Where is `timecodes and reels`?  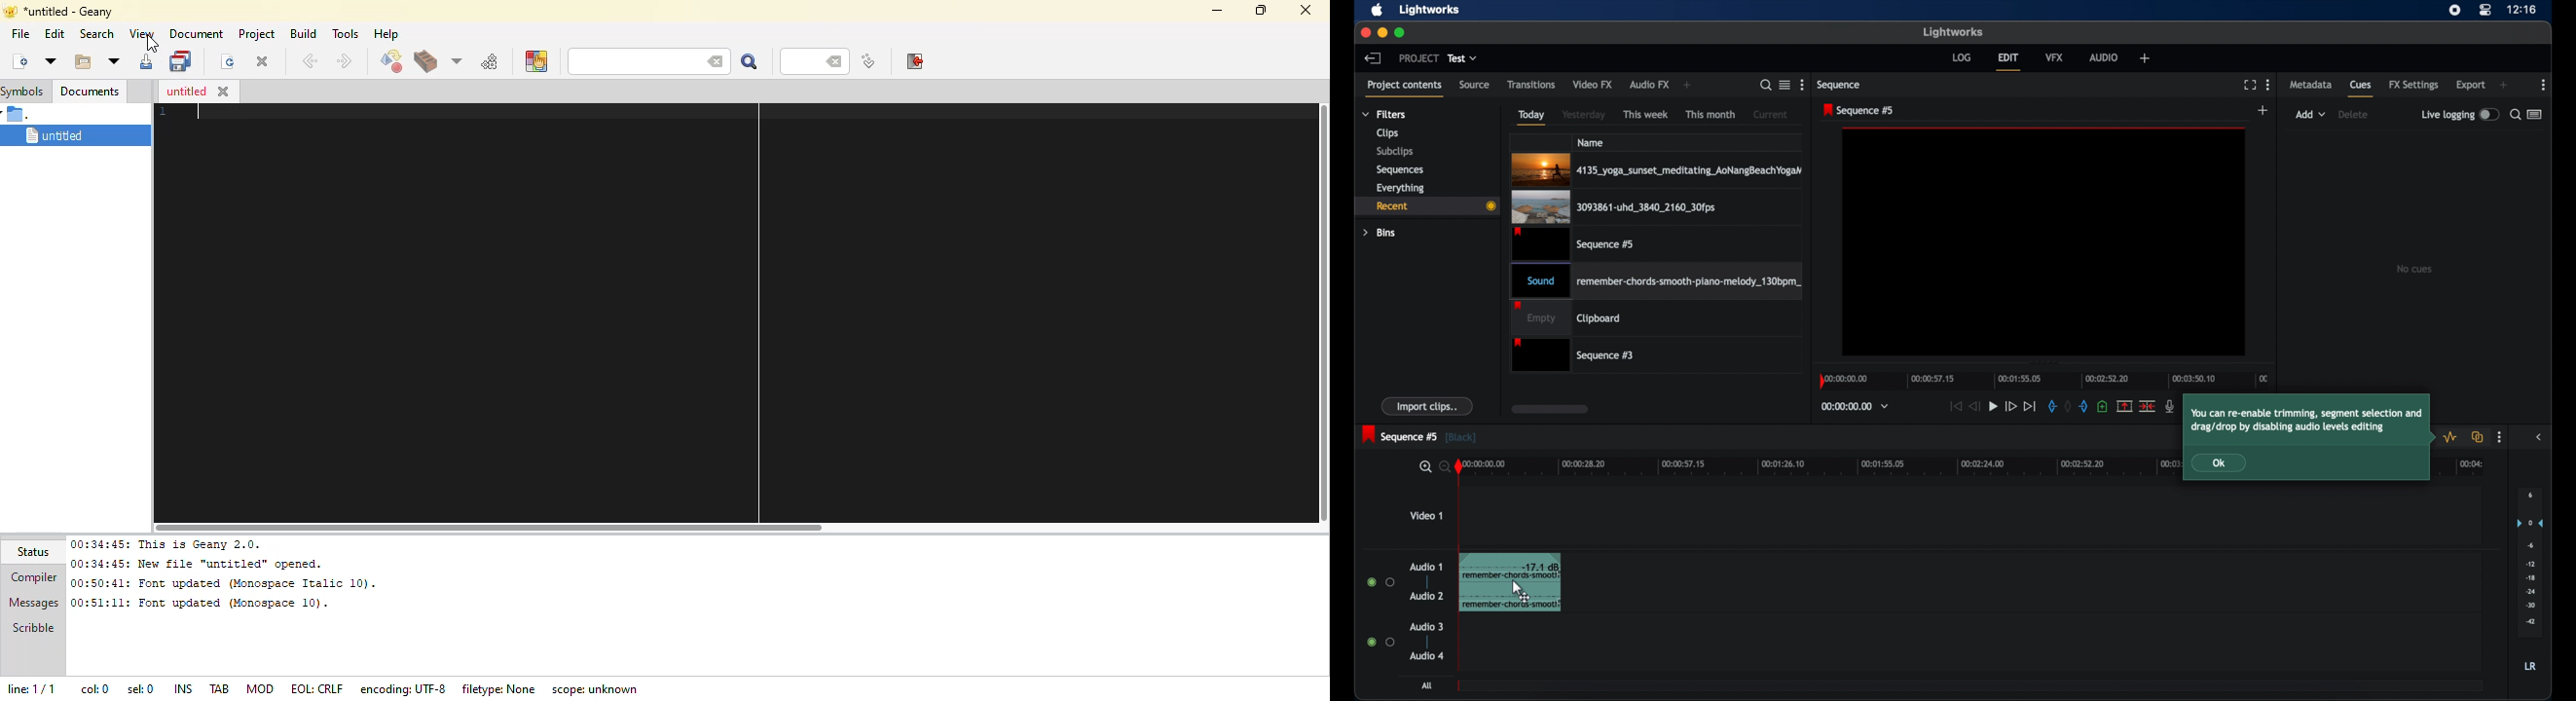
timecodes and reels is located at coordinates (1854, 406).